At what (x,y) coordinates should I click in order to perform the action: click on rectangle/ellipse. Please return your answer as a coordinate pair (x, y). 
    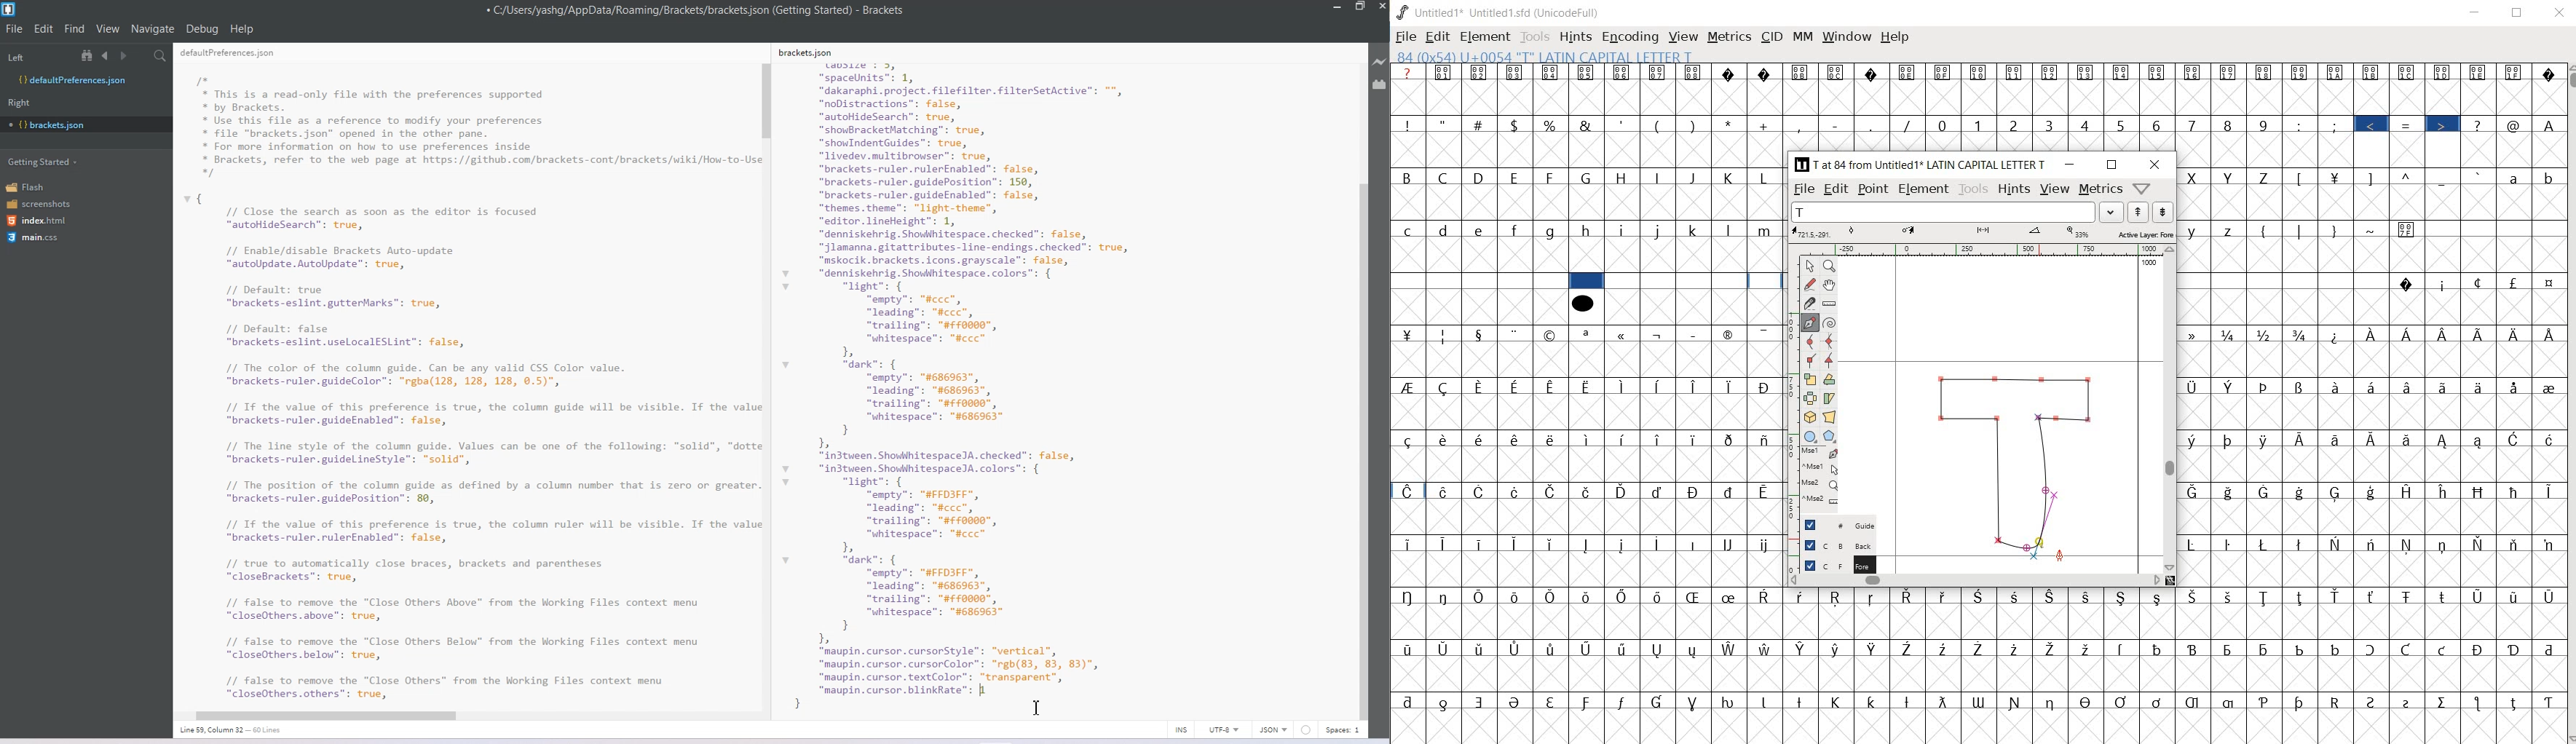
    Looking at the image, I should click on (1810, 435).